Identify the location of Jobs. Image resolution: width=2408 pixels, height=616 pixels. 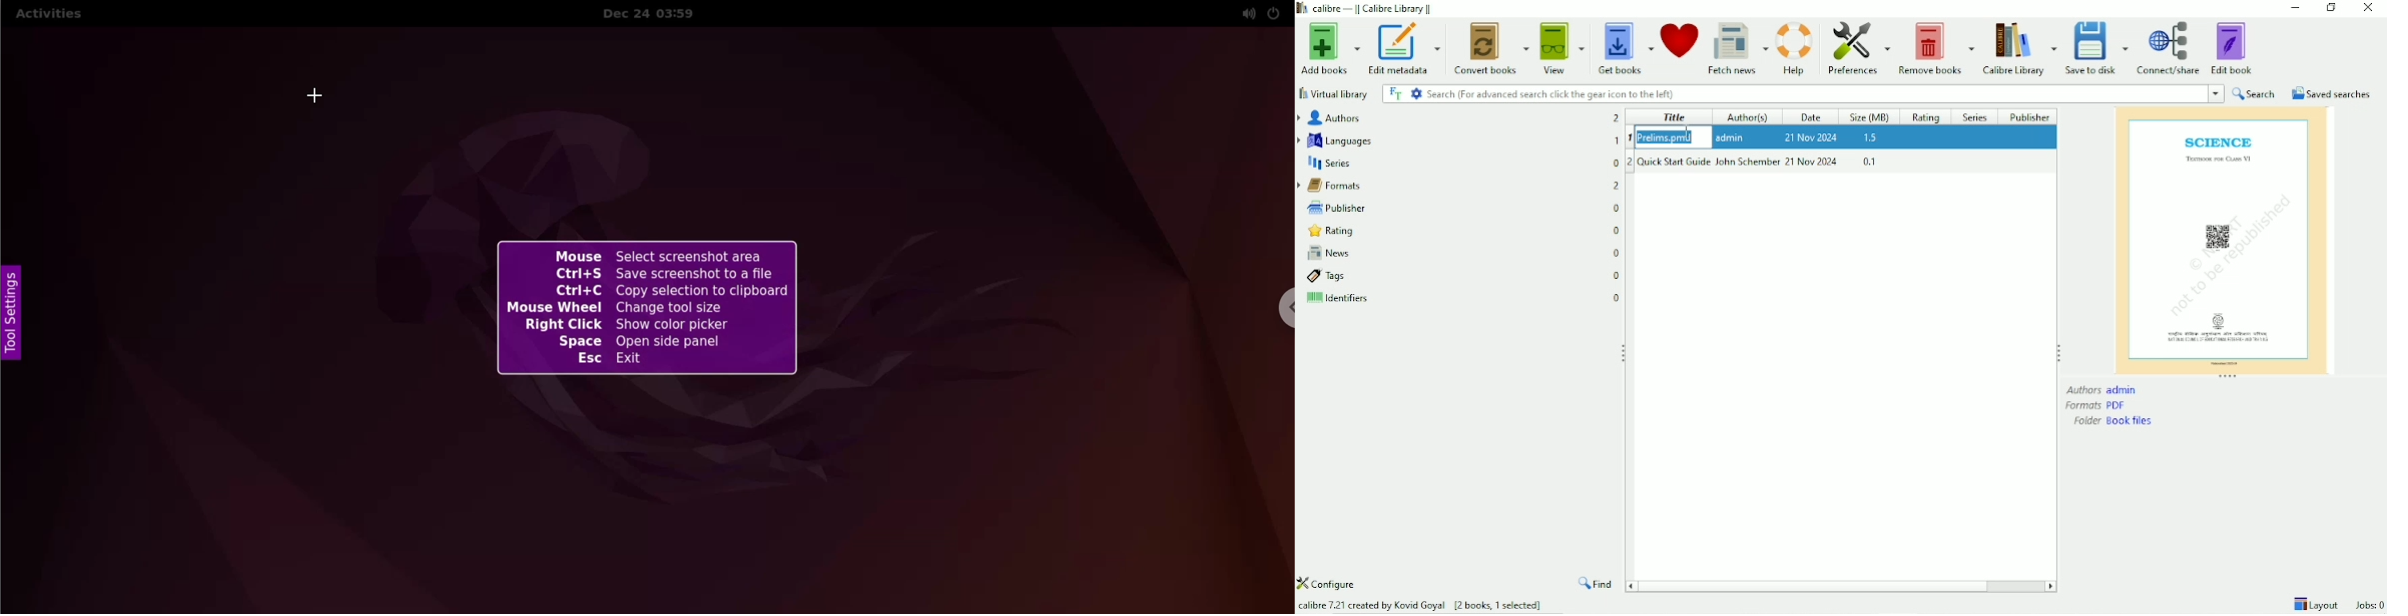
(2370, 605).